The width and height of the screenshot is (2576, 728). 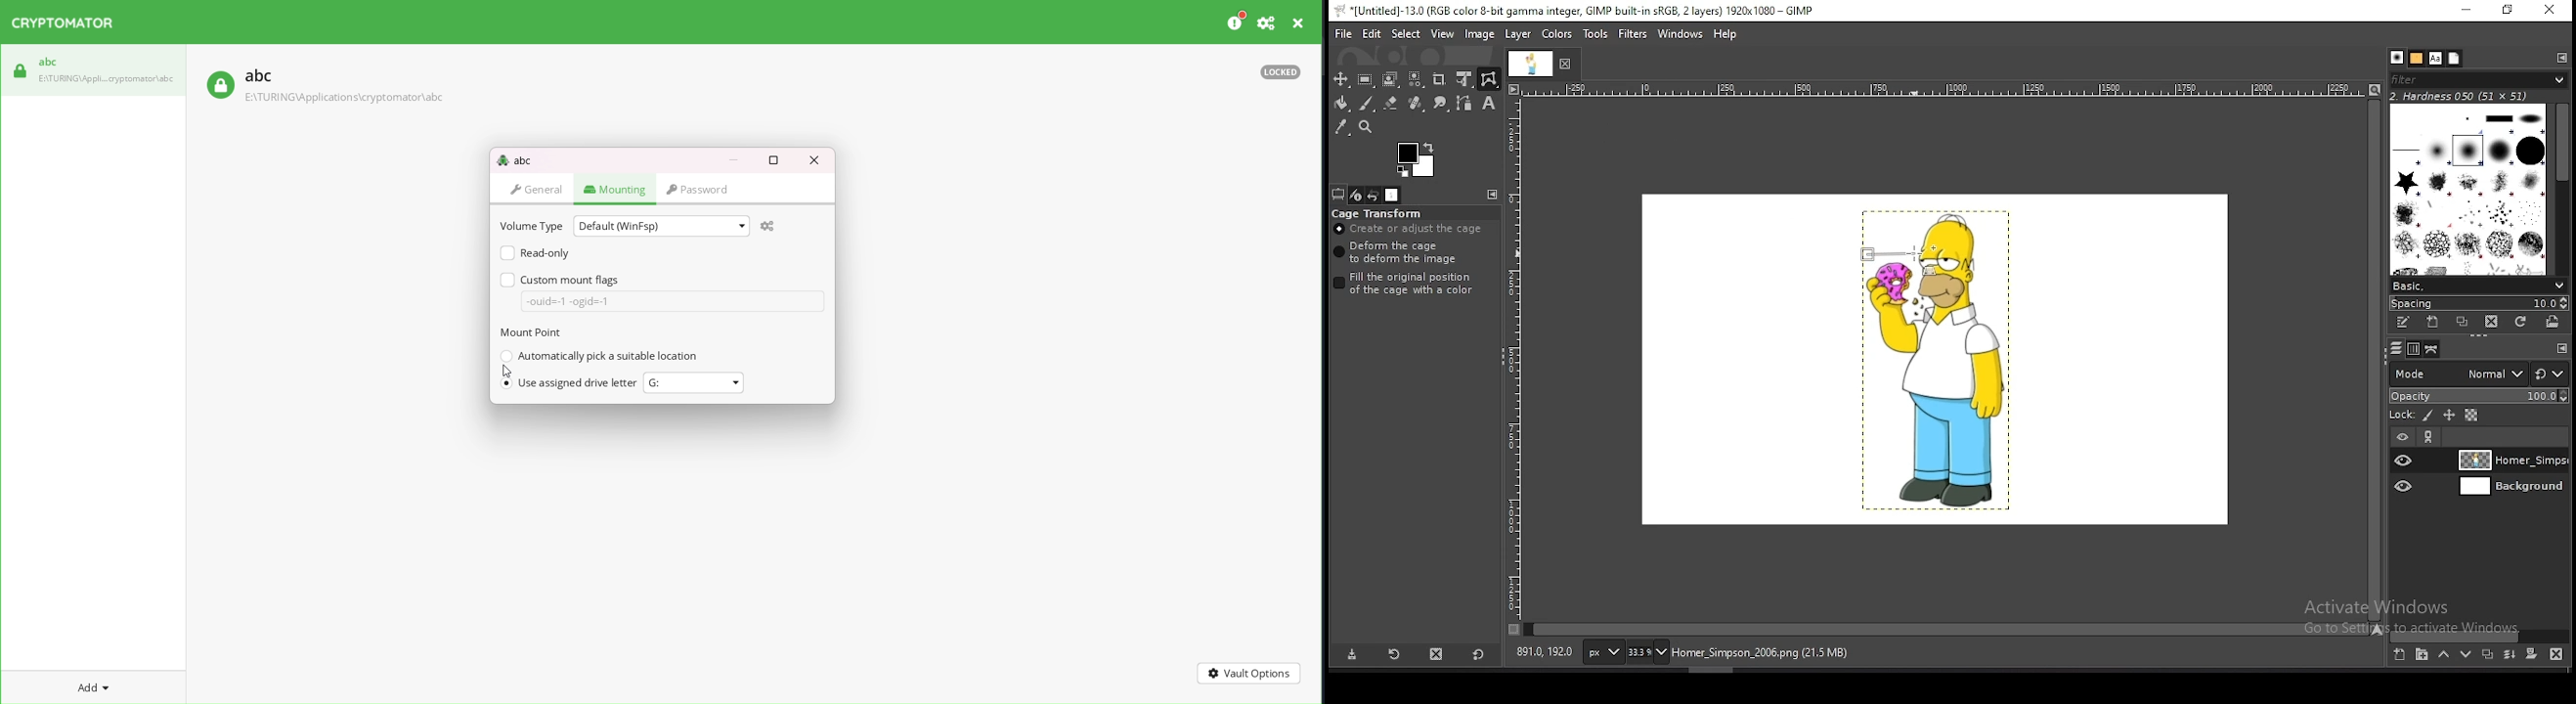 What do you see at coordinates (2429, 349) in the screenshot?
I see `paths` at bounding box center [2429, 349].